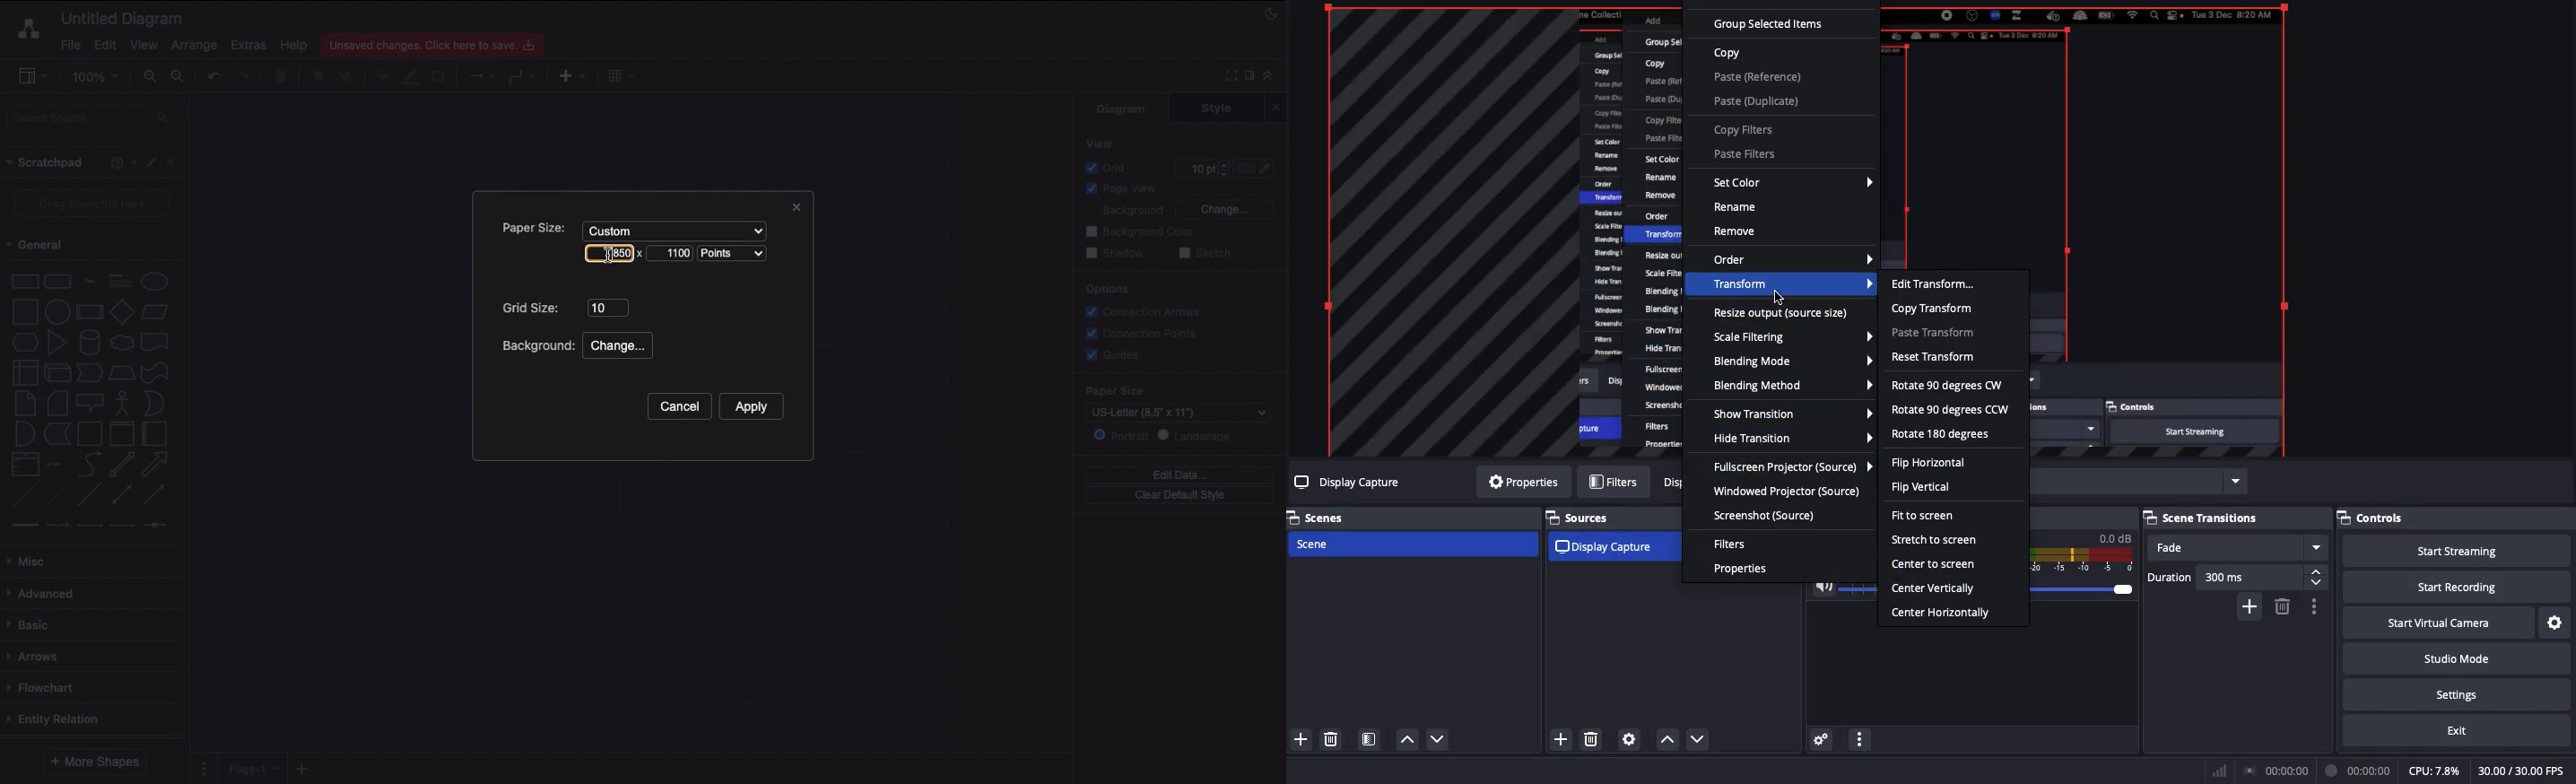 This screenshot has width=2576, height=784. What do you see at coordinates (1787, 493) in the screenshot?
I see `Windowed projector` at bounding box center [1787, 493].